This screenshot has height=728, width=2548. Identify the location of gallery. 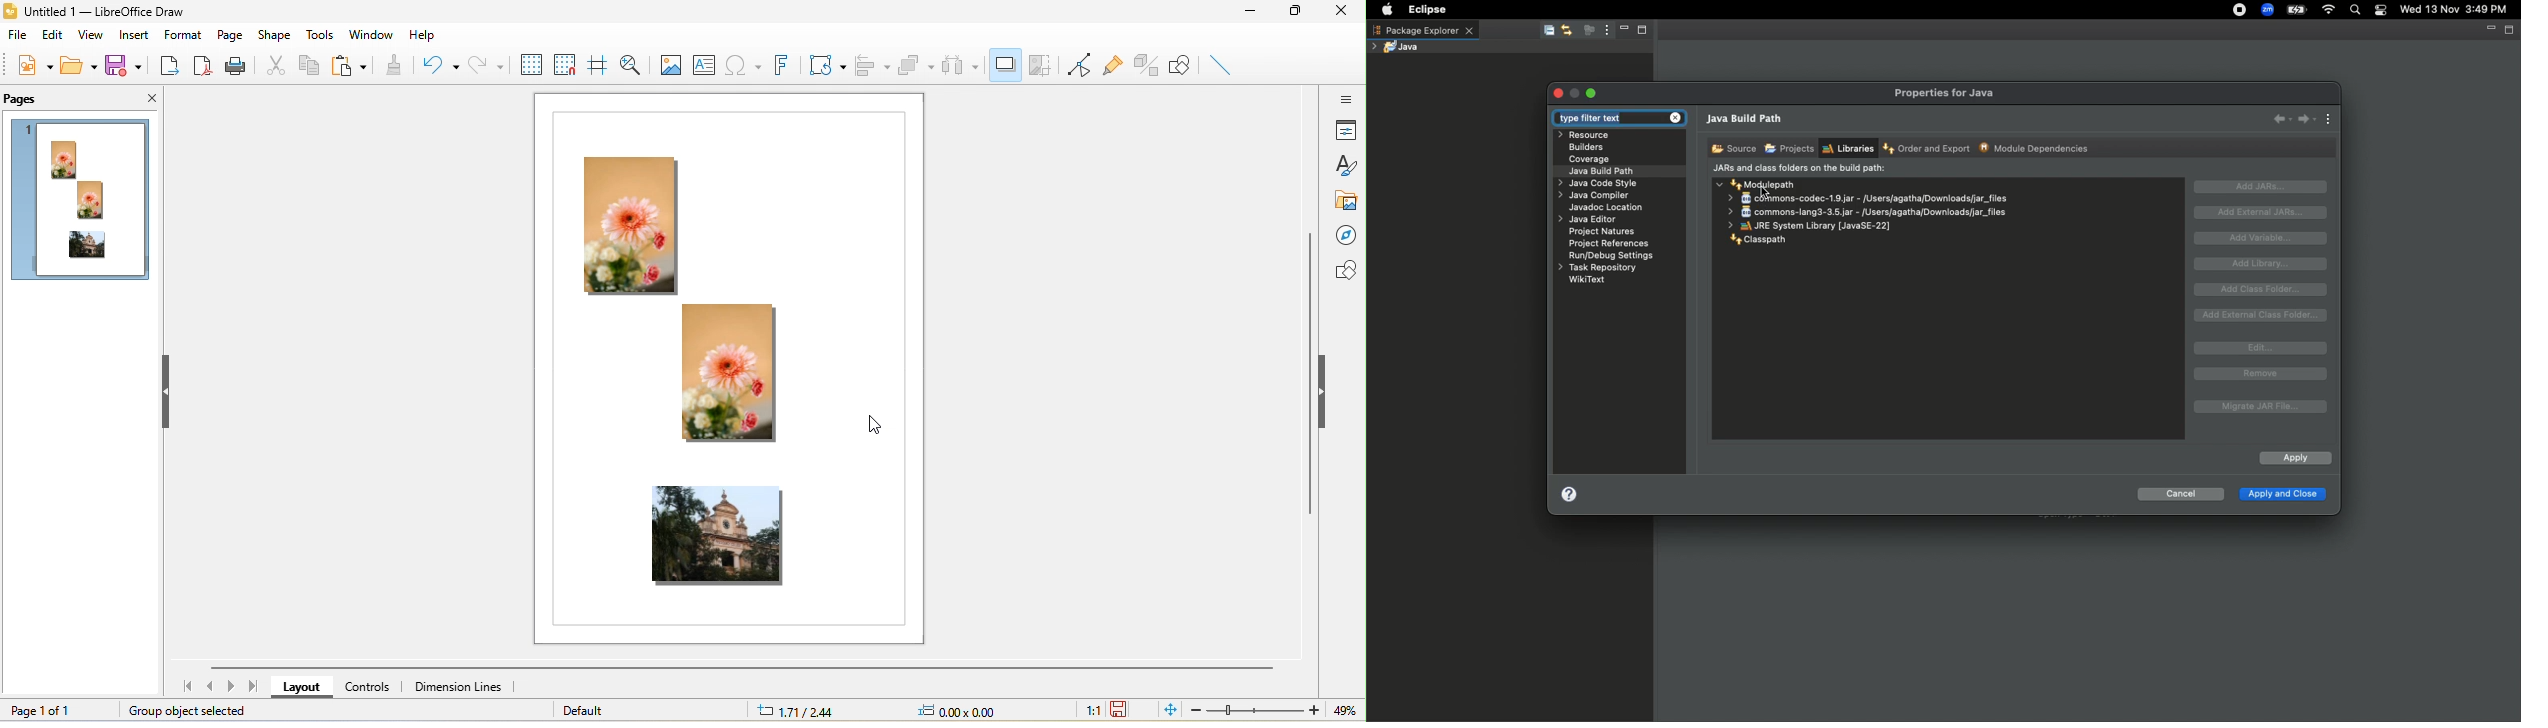
(1347, 201).